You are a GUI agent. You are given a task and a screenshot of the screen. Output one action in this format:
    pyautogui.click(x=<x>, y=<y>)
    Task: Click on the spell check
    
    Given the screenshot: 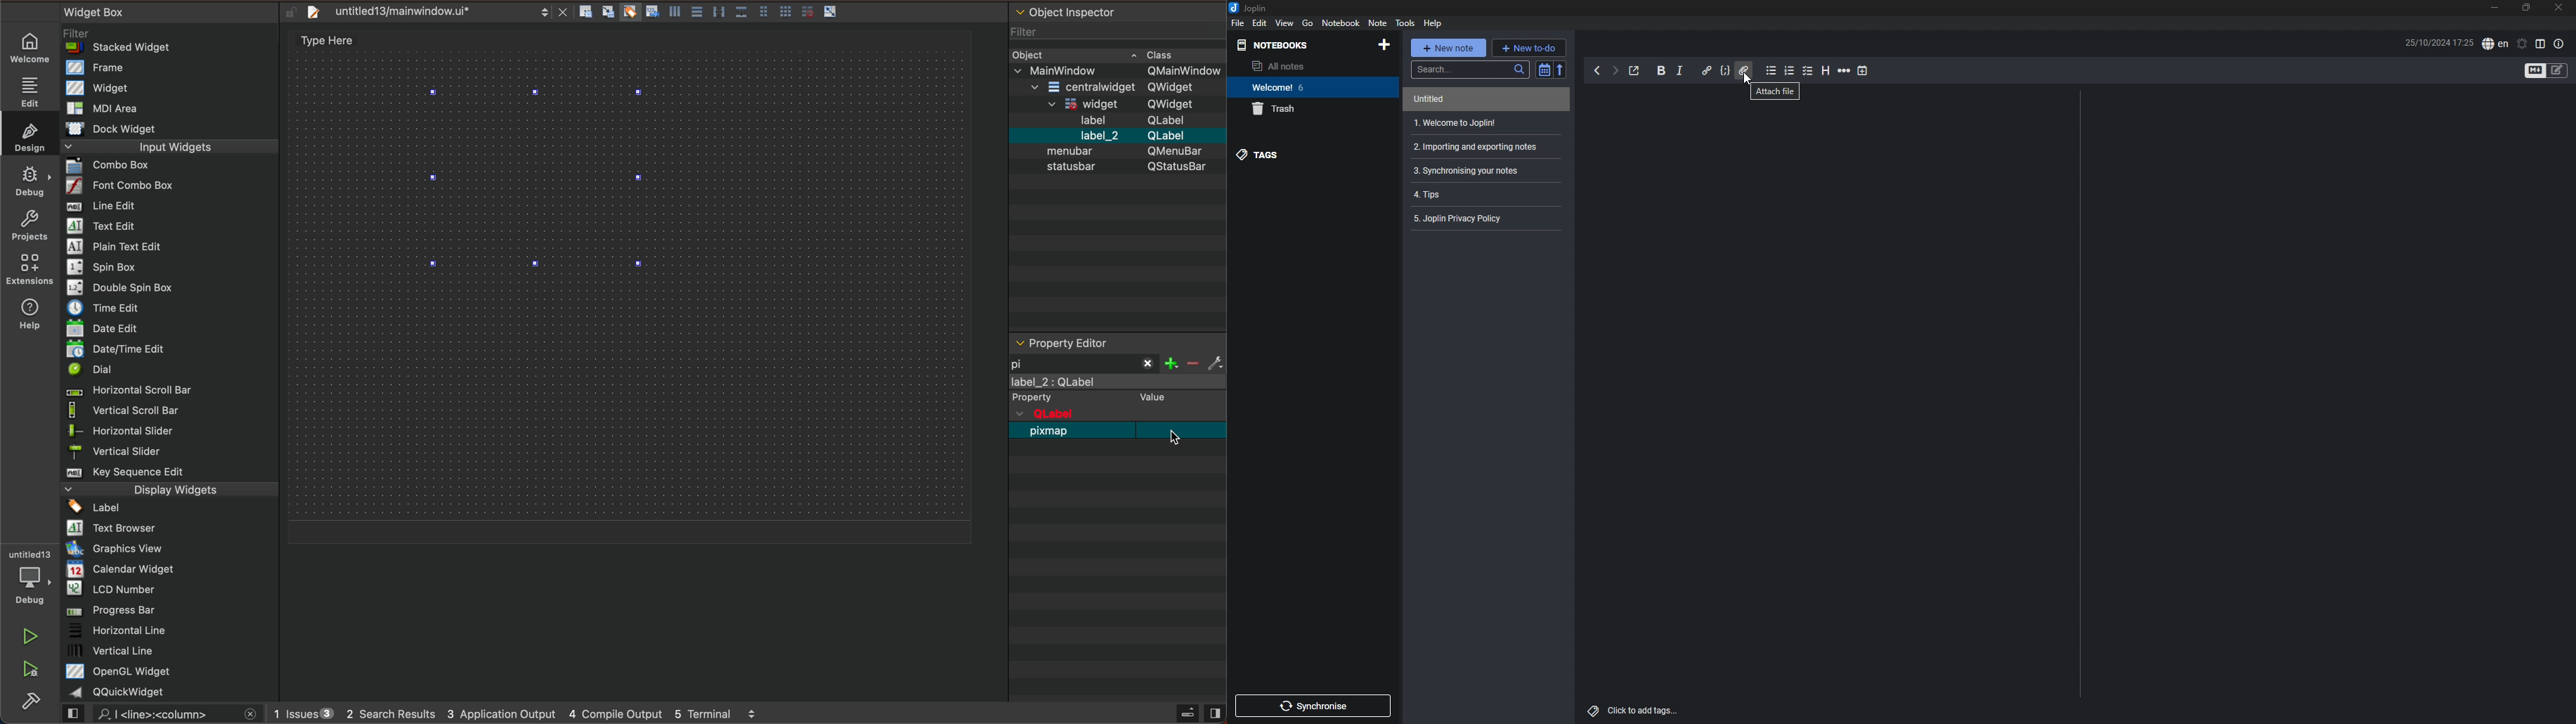 What is the action you would take?
    pyautogui.click(x=2495, y=44)
    